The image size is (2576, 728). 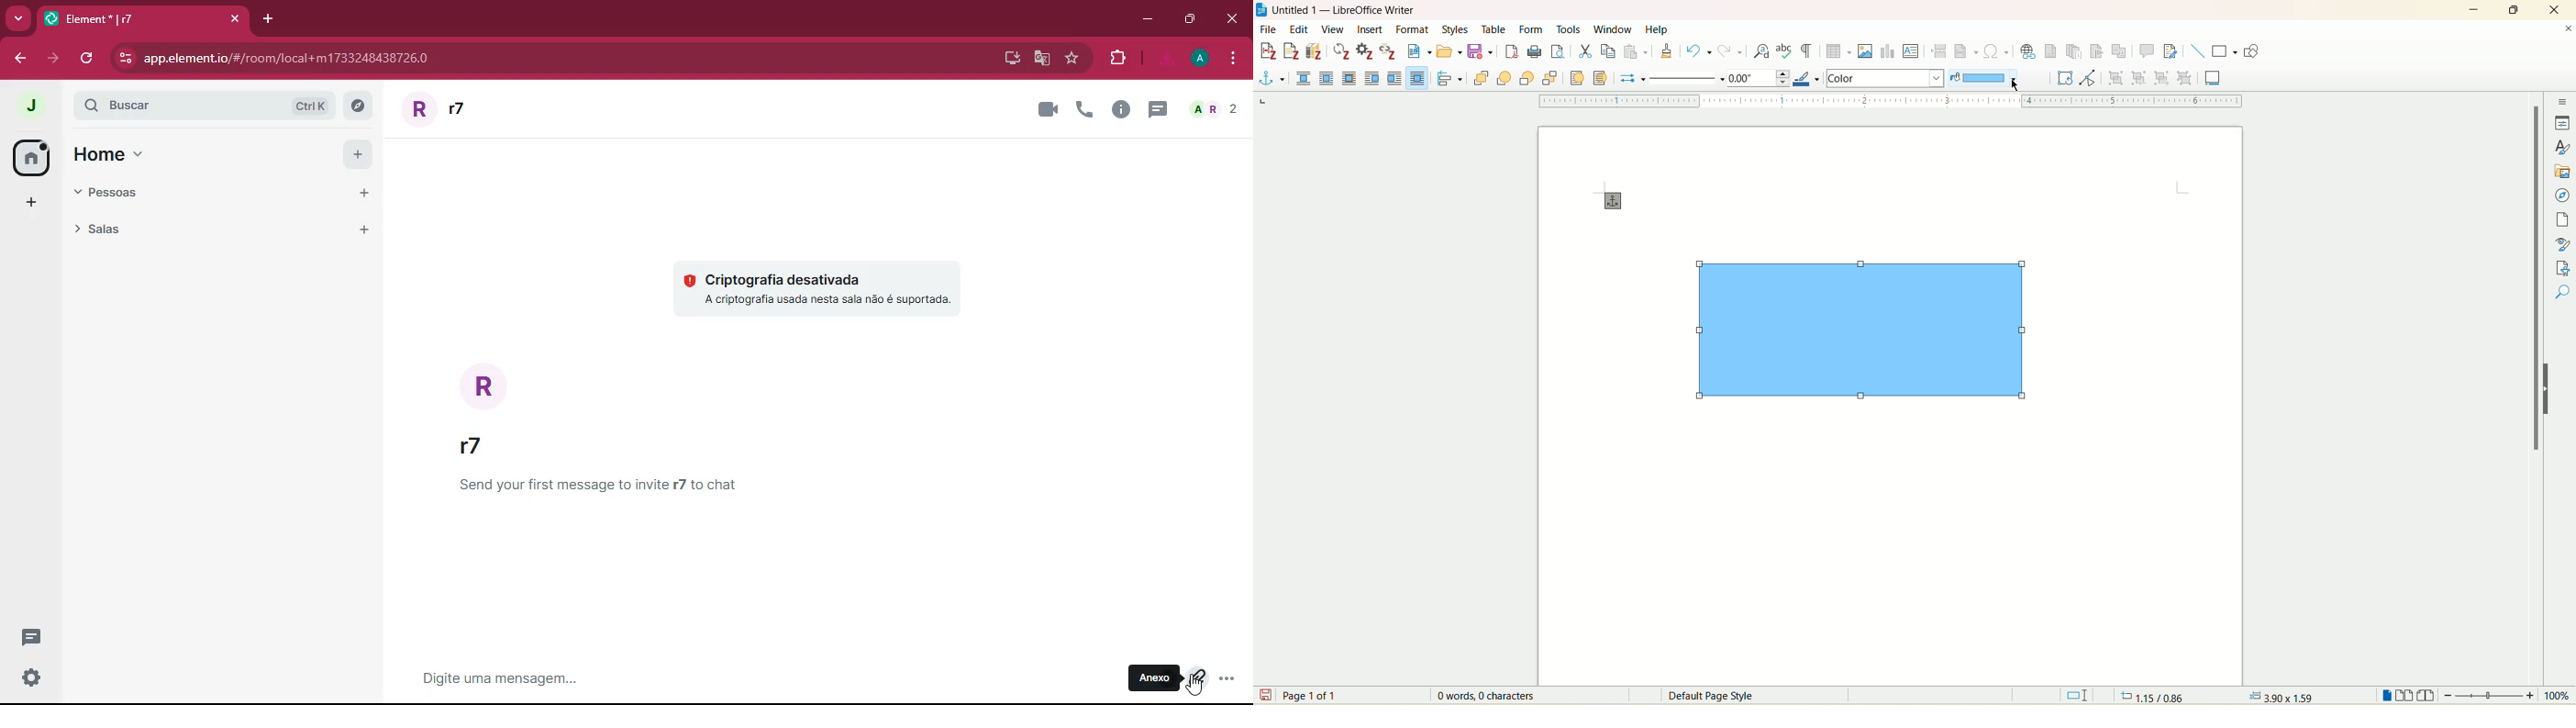 What do you see at coordinates (2564, 148) in the screenshot?
I see `style` at bounding box center [2564, 148].